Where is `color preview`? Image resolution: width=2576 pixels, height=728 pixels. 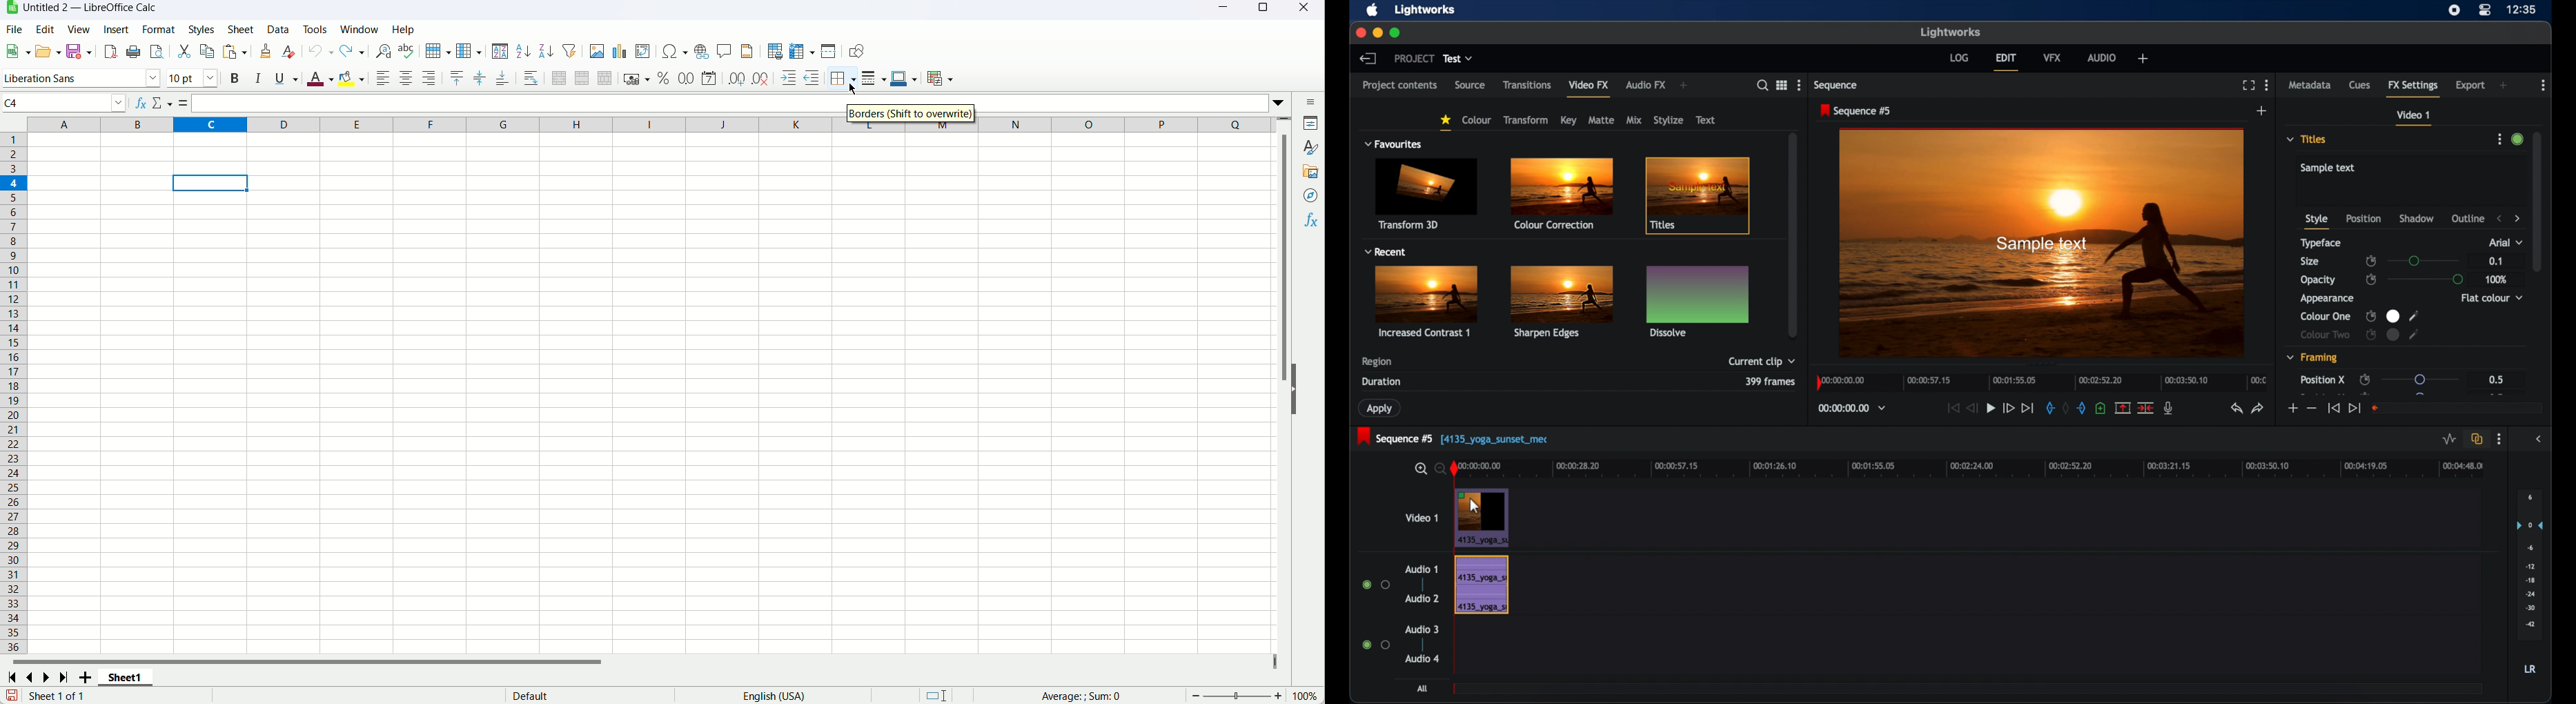 color preview is located at coordinates (2393, 315).